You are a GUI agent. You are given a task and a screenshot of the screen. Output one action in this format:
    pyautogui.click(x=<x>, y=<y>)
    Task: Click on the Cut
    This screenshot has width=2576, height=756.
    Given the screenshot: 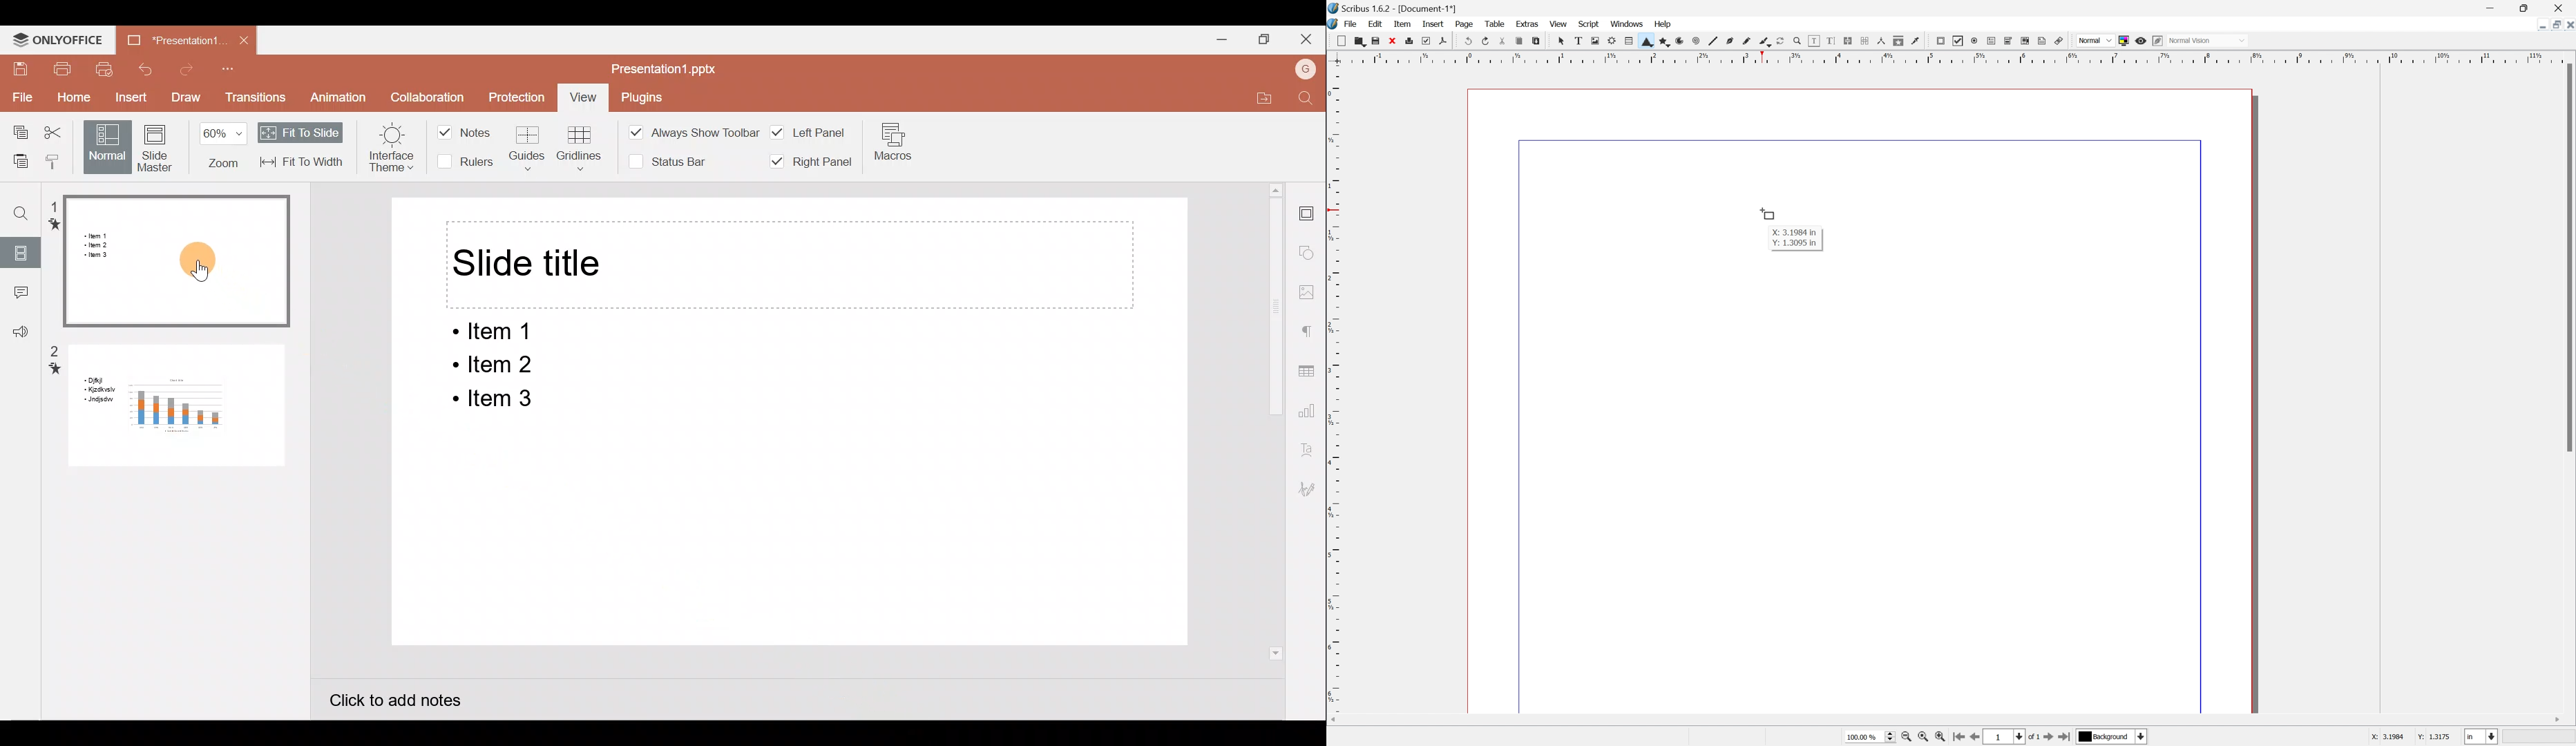 What is the action you would take?
    pyautogui.click(x=55, y=131)
    